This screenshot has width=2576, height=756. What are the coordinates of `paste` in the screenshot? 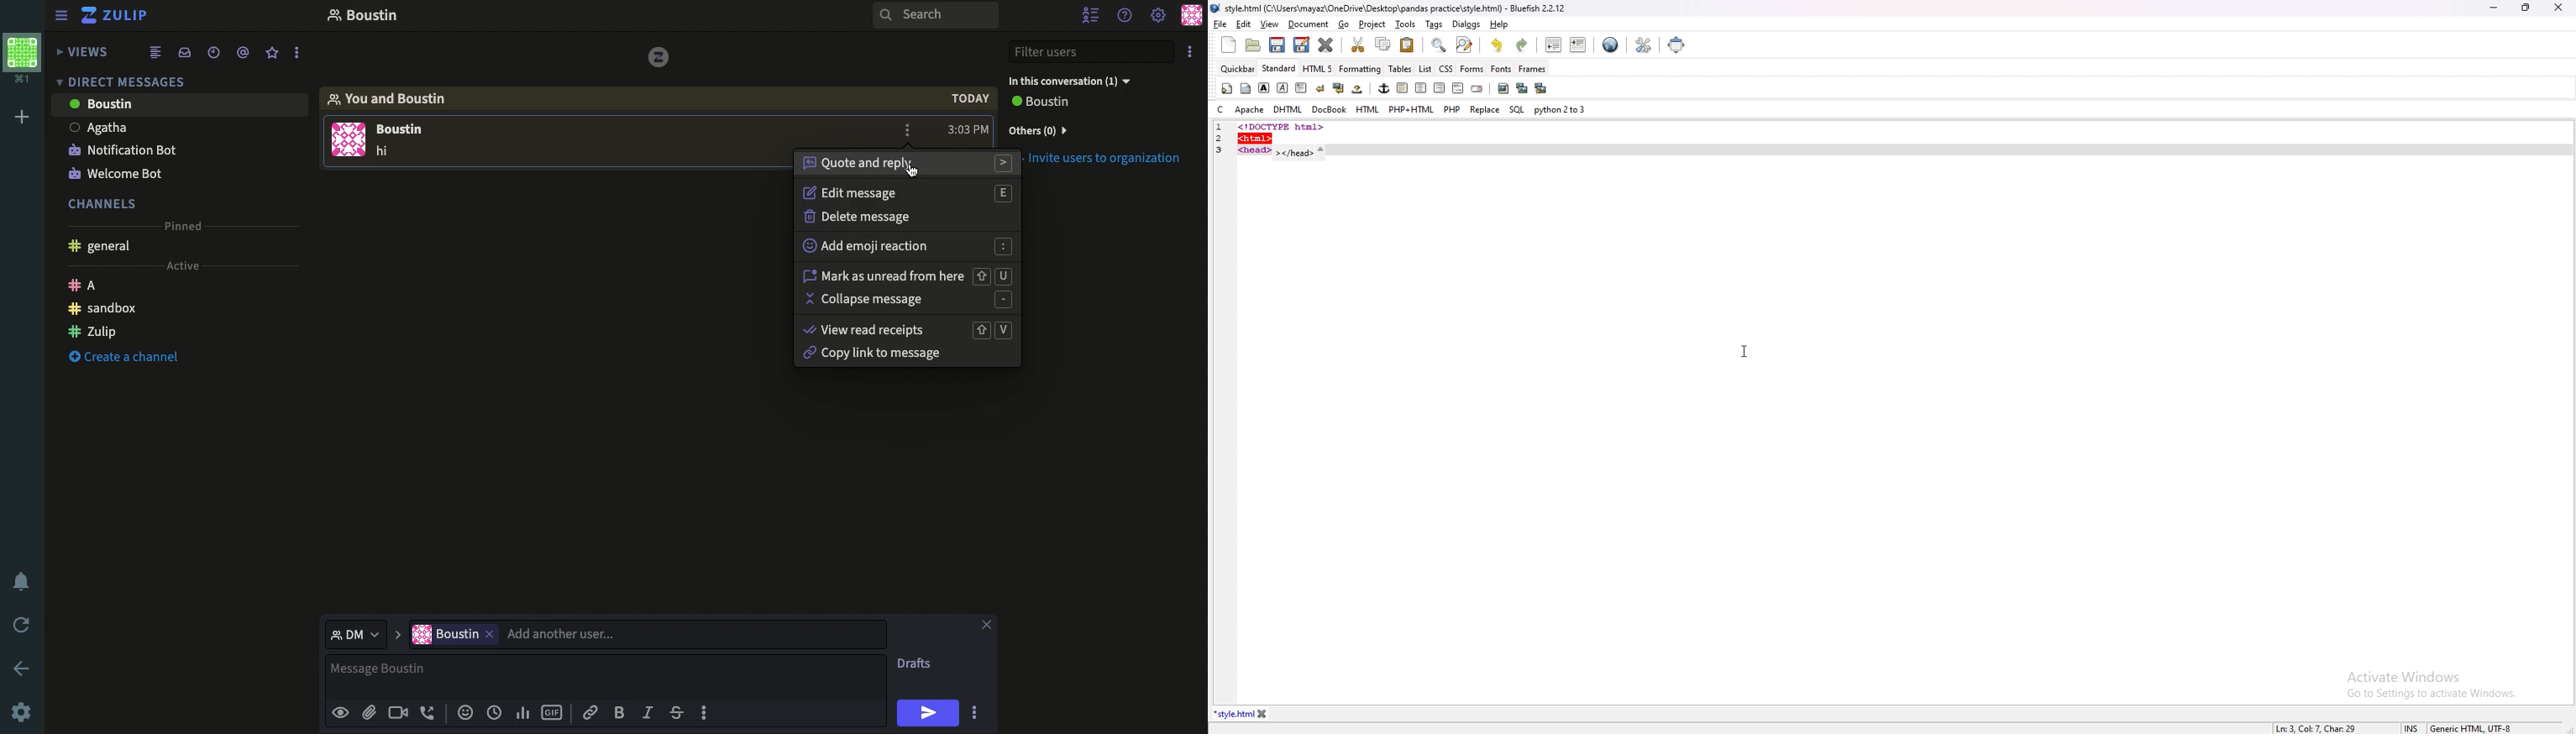 It's located at (1407, 44).